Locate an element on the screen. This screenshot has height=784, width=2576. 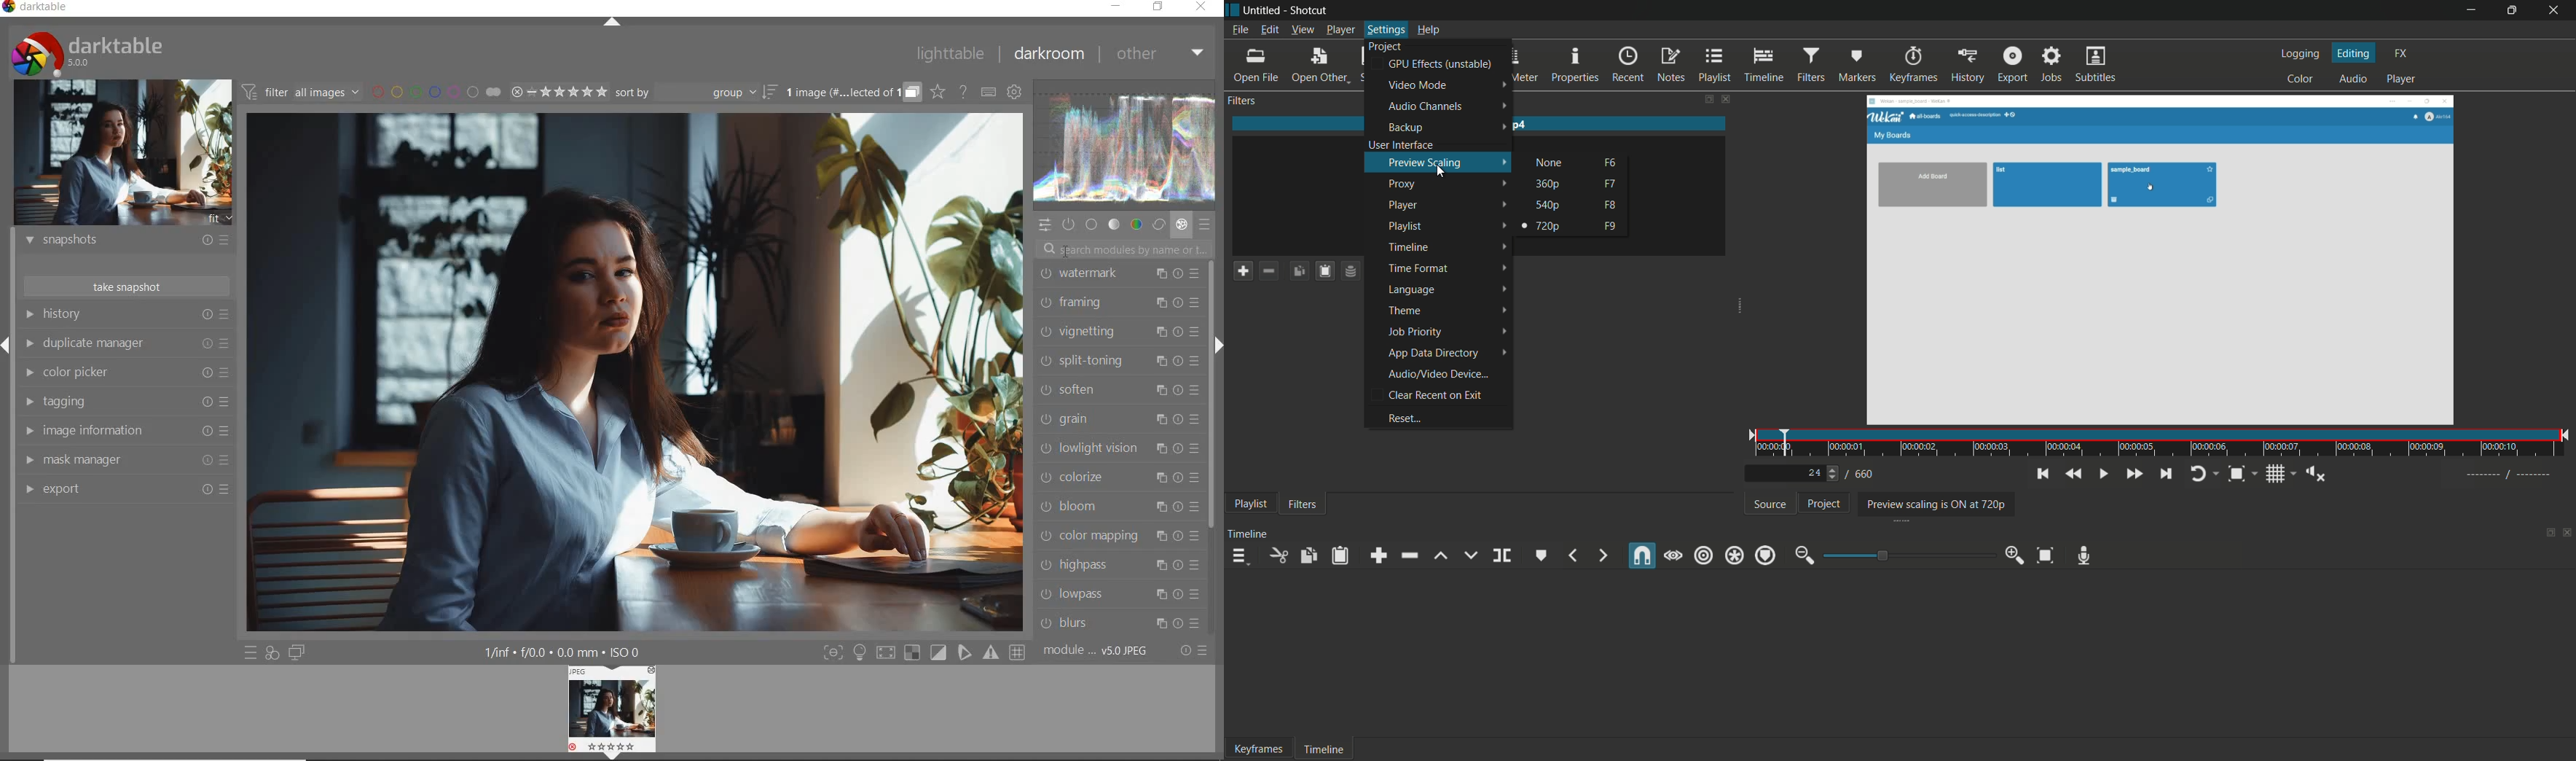
image preview is located at coordinates (609, 711).